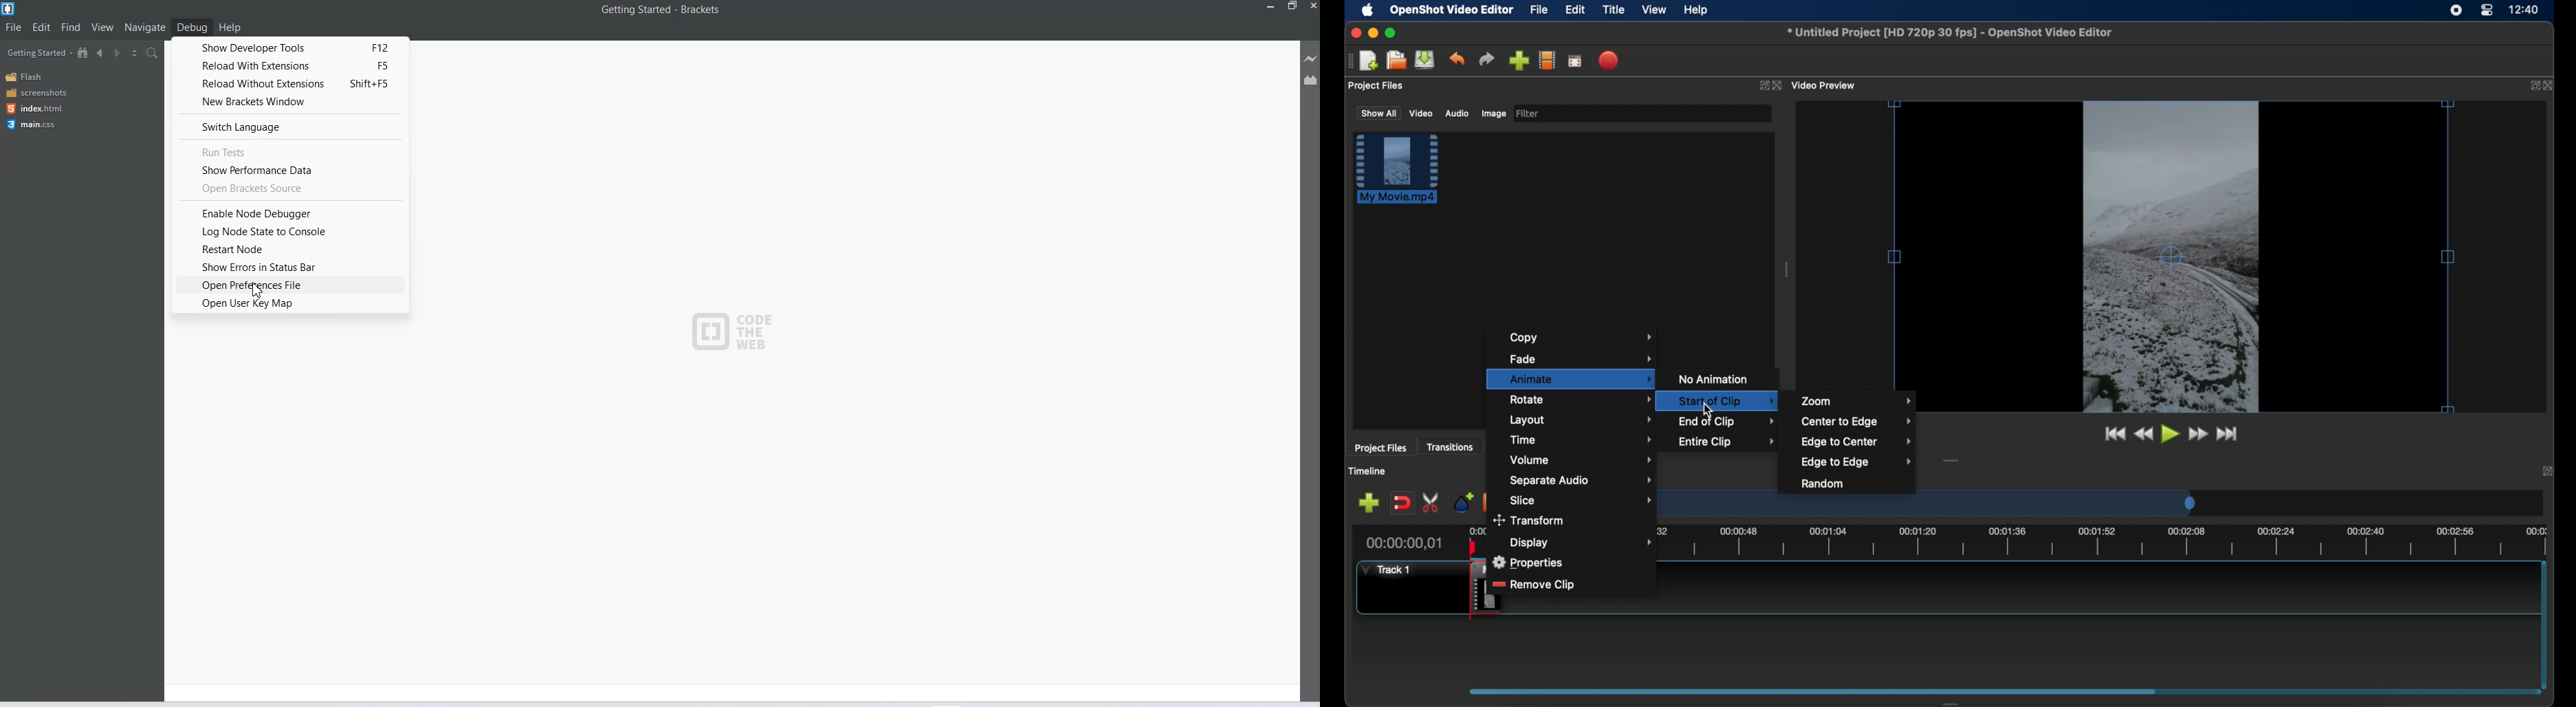 This screenshot has width=2576, height=728. Describe the element at coordinates (1857, 422) in the screenshot. I see `center to edge  menu` at that location.